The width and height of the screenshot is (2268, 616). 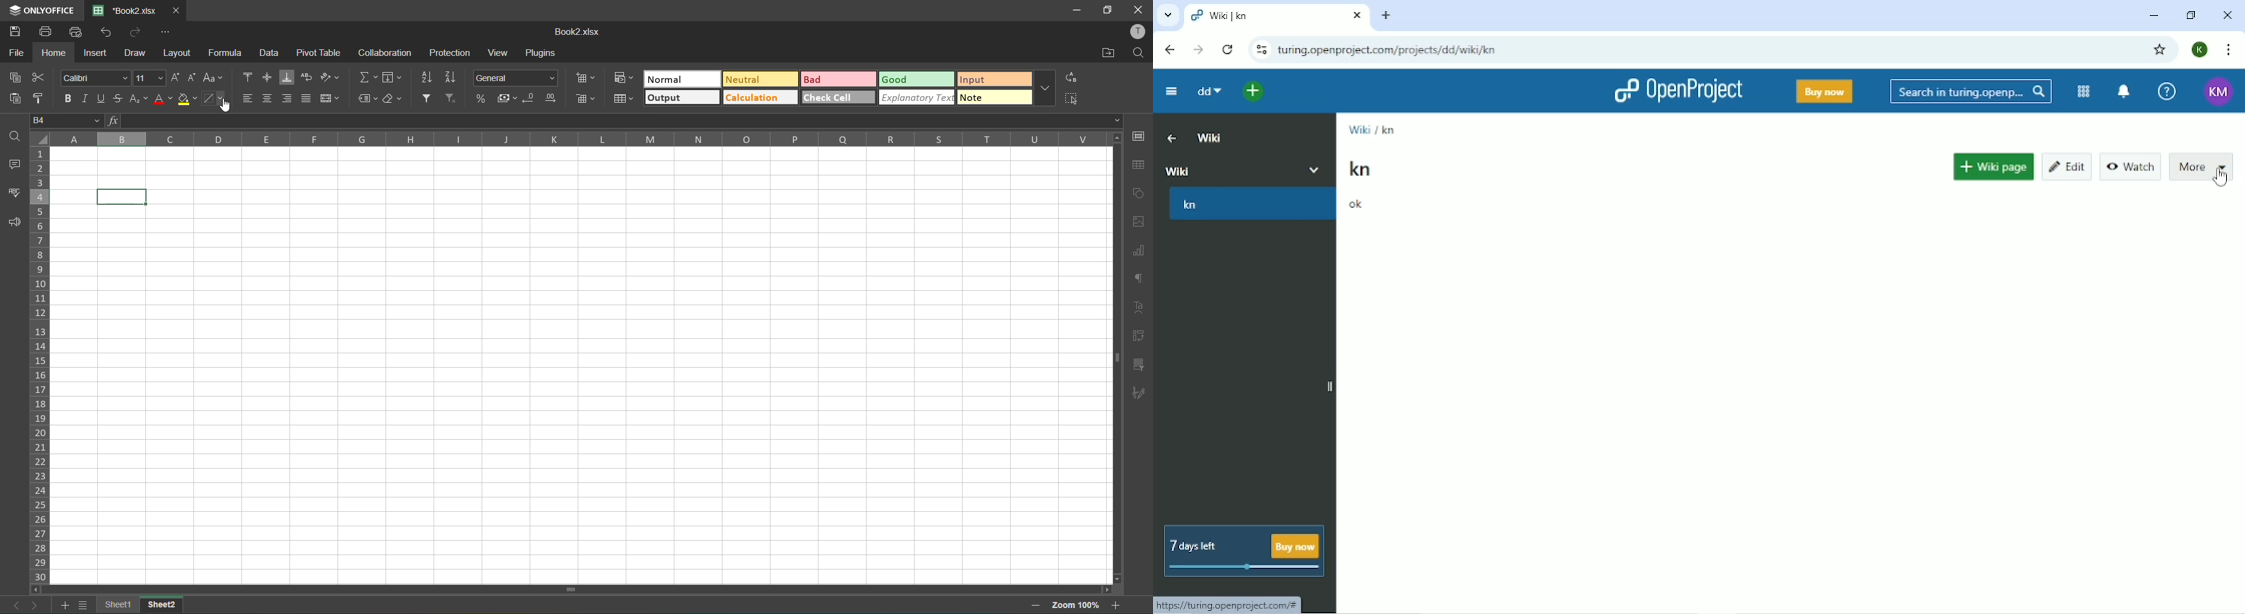 What do you see at coordinates (162, 604) in the screenshot?
I see `sheet 2` at bounding box center [162, 604].